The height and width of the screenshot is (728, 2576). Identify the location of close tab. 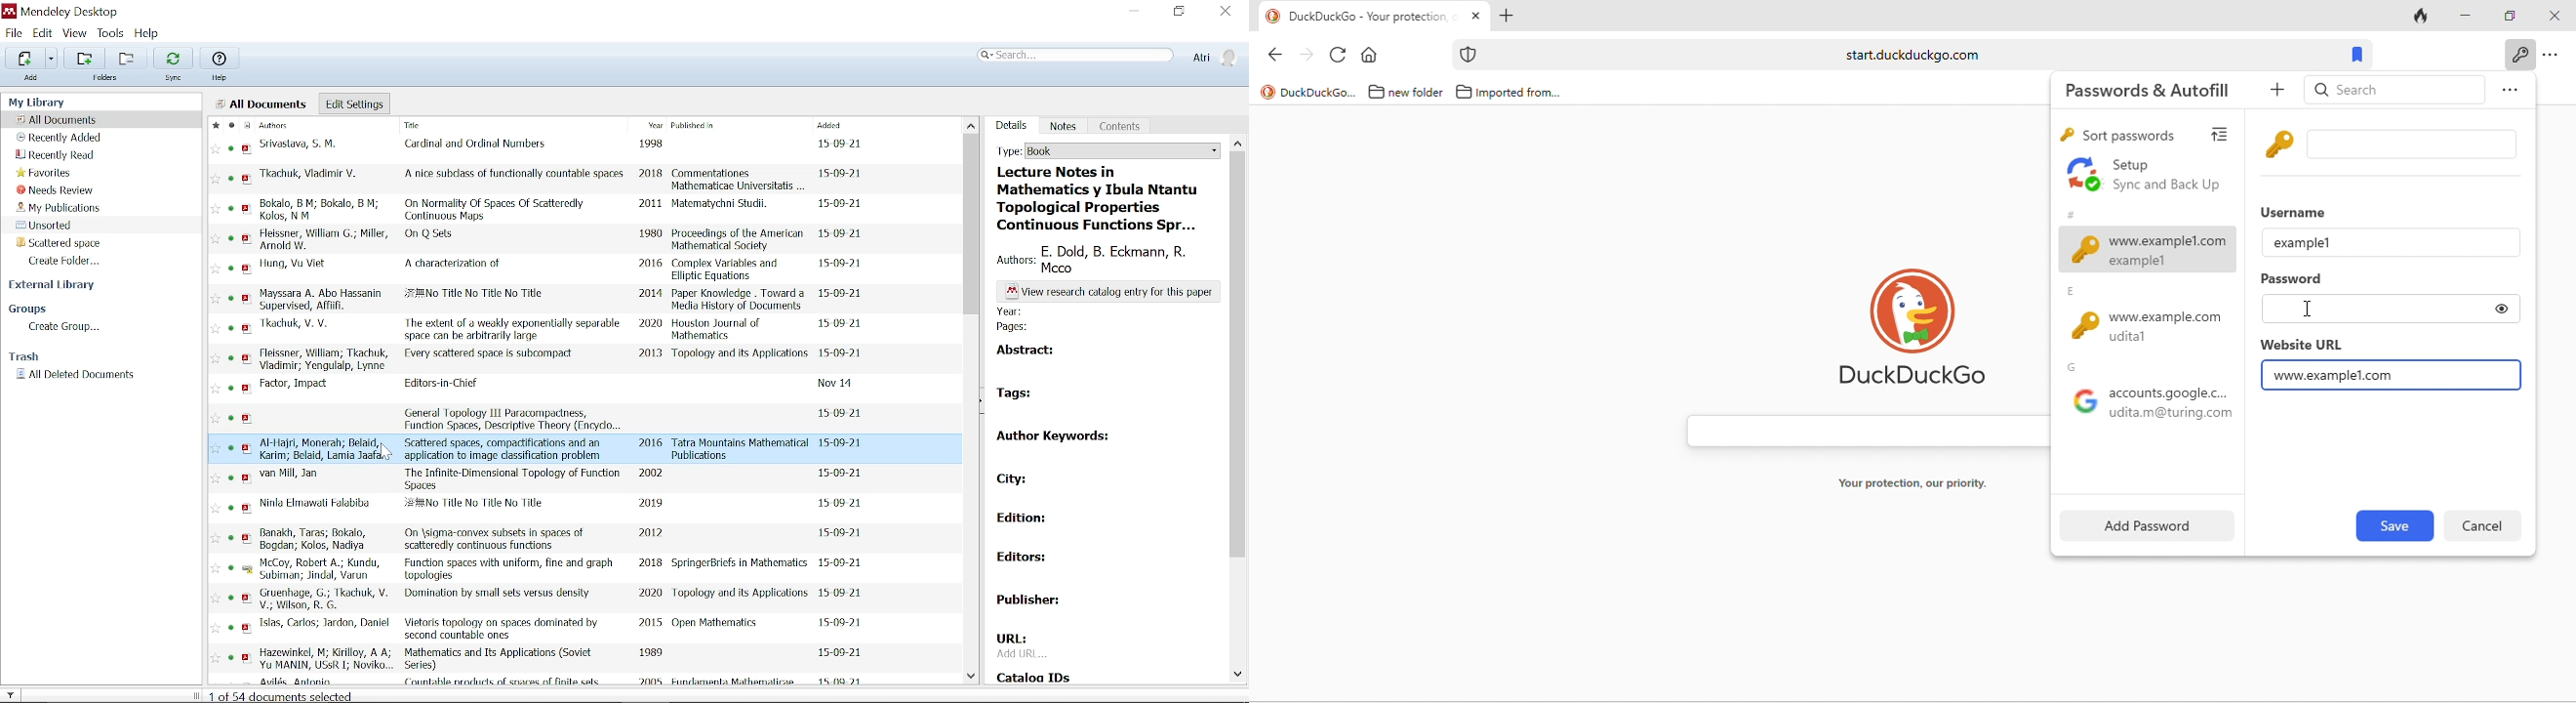
(1476, 17).